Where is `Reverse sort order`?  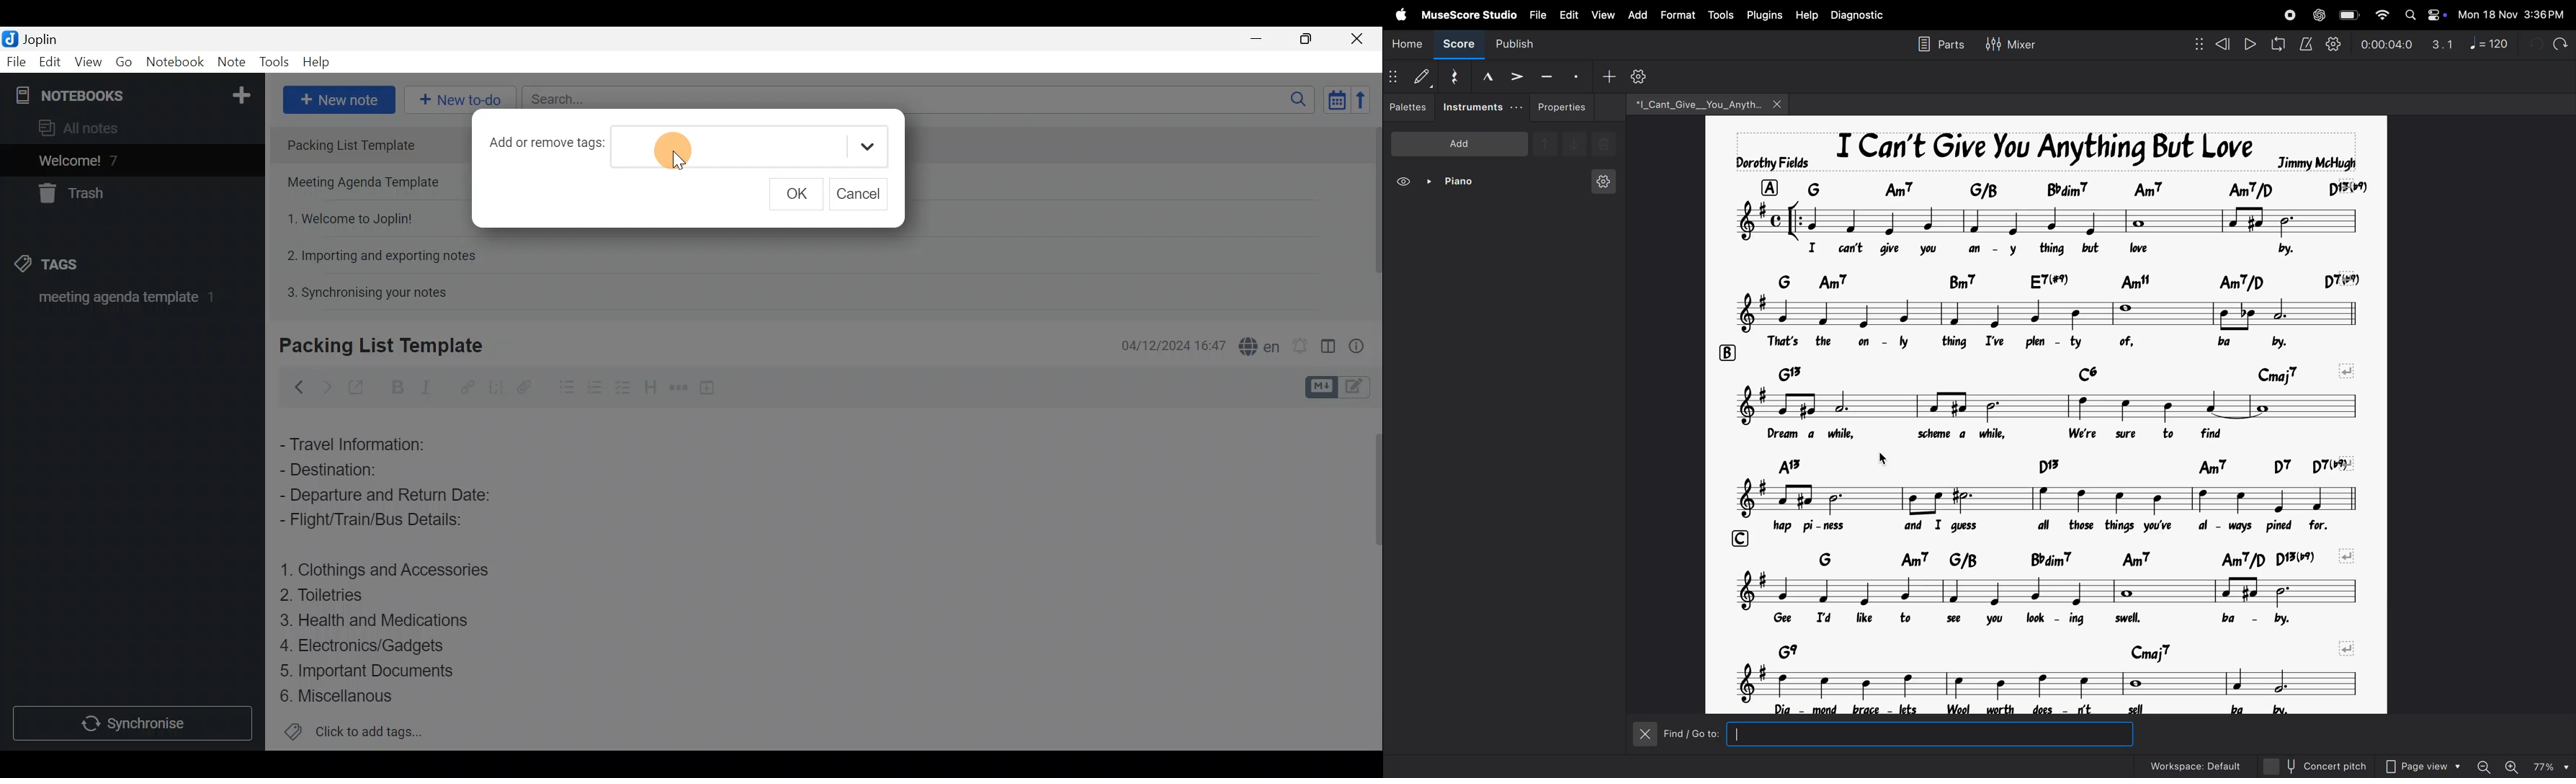 Reverse sort order is located at coordinates (1366, 99).